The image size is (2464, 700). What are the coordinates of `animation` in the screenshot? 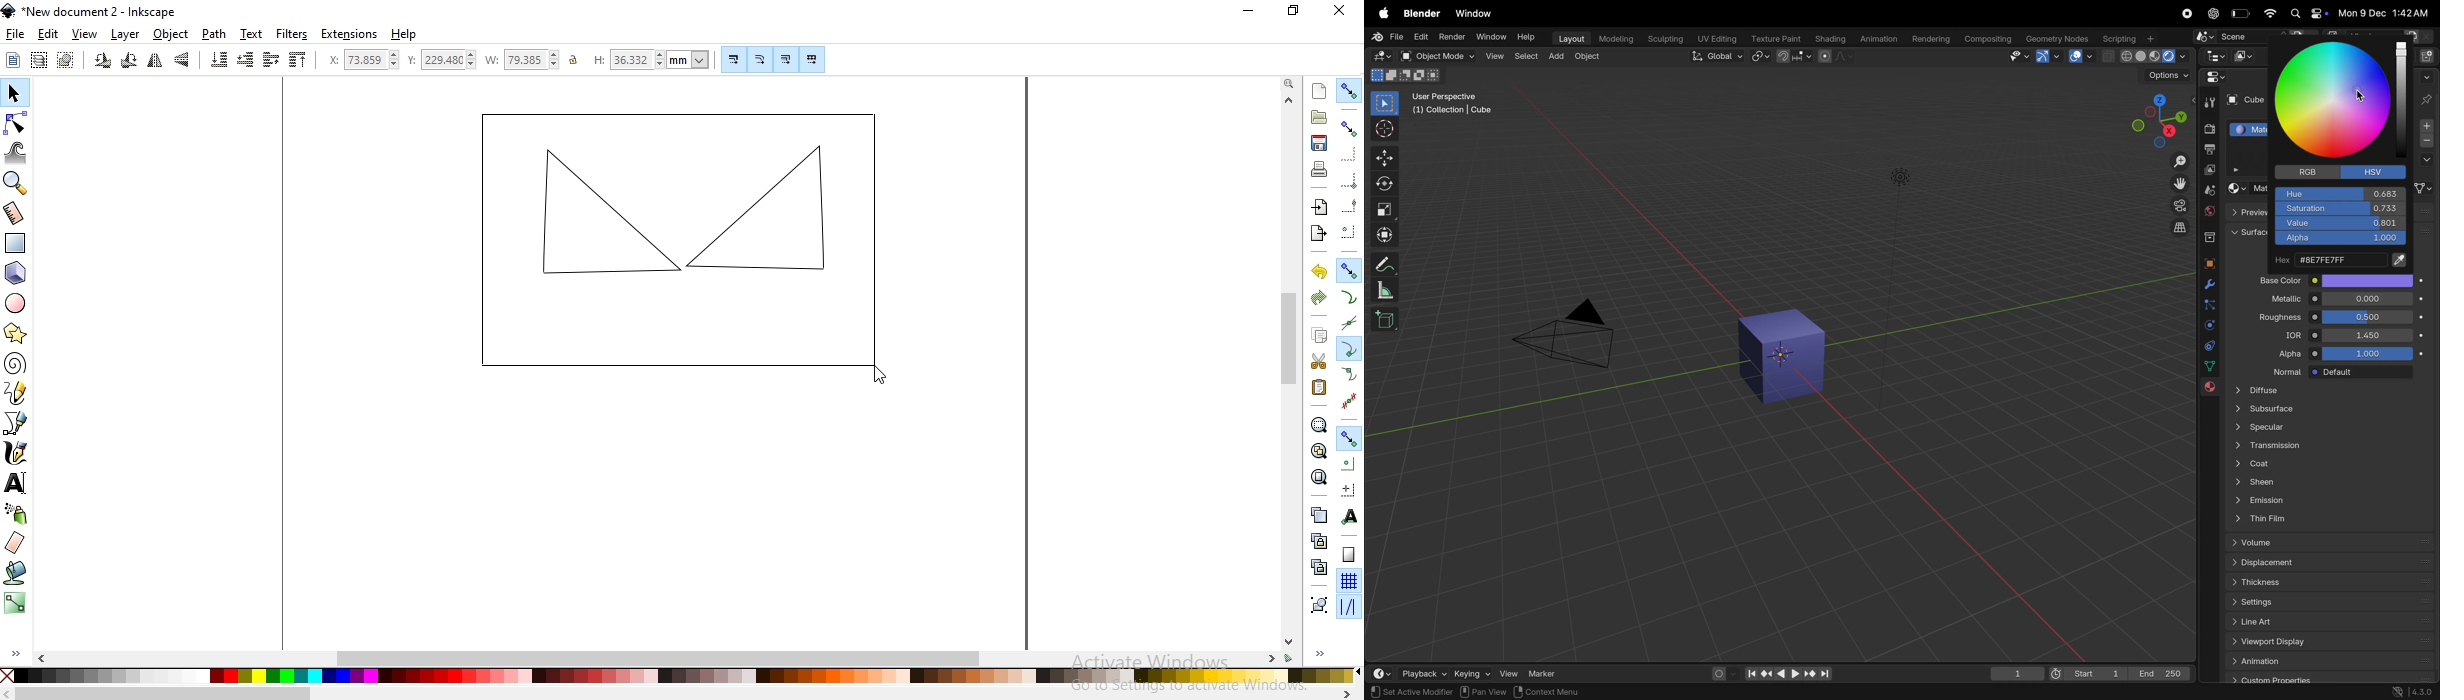 It's located at (1878, 40).